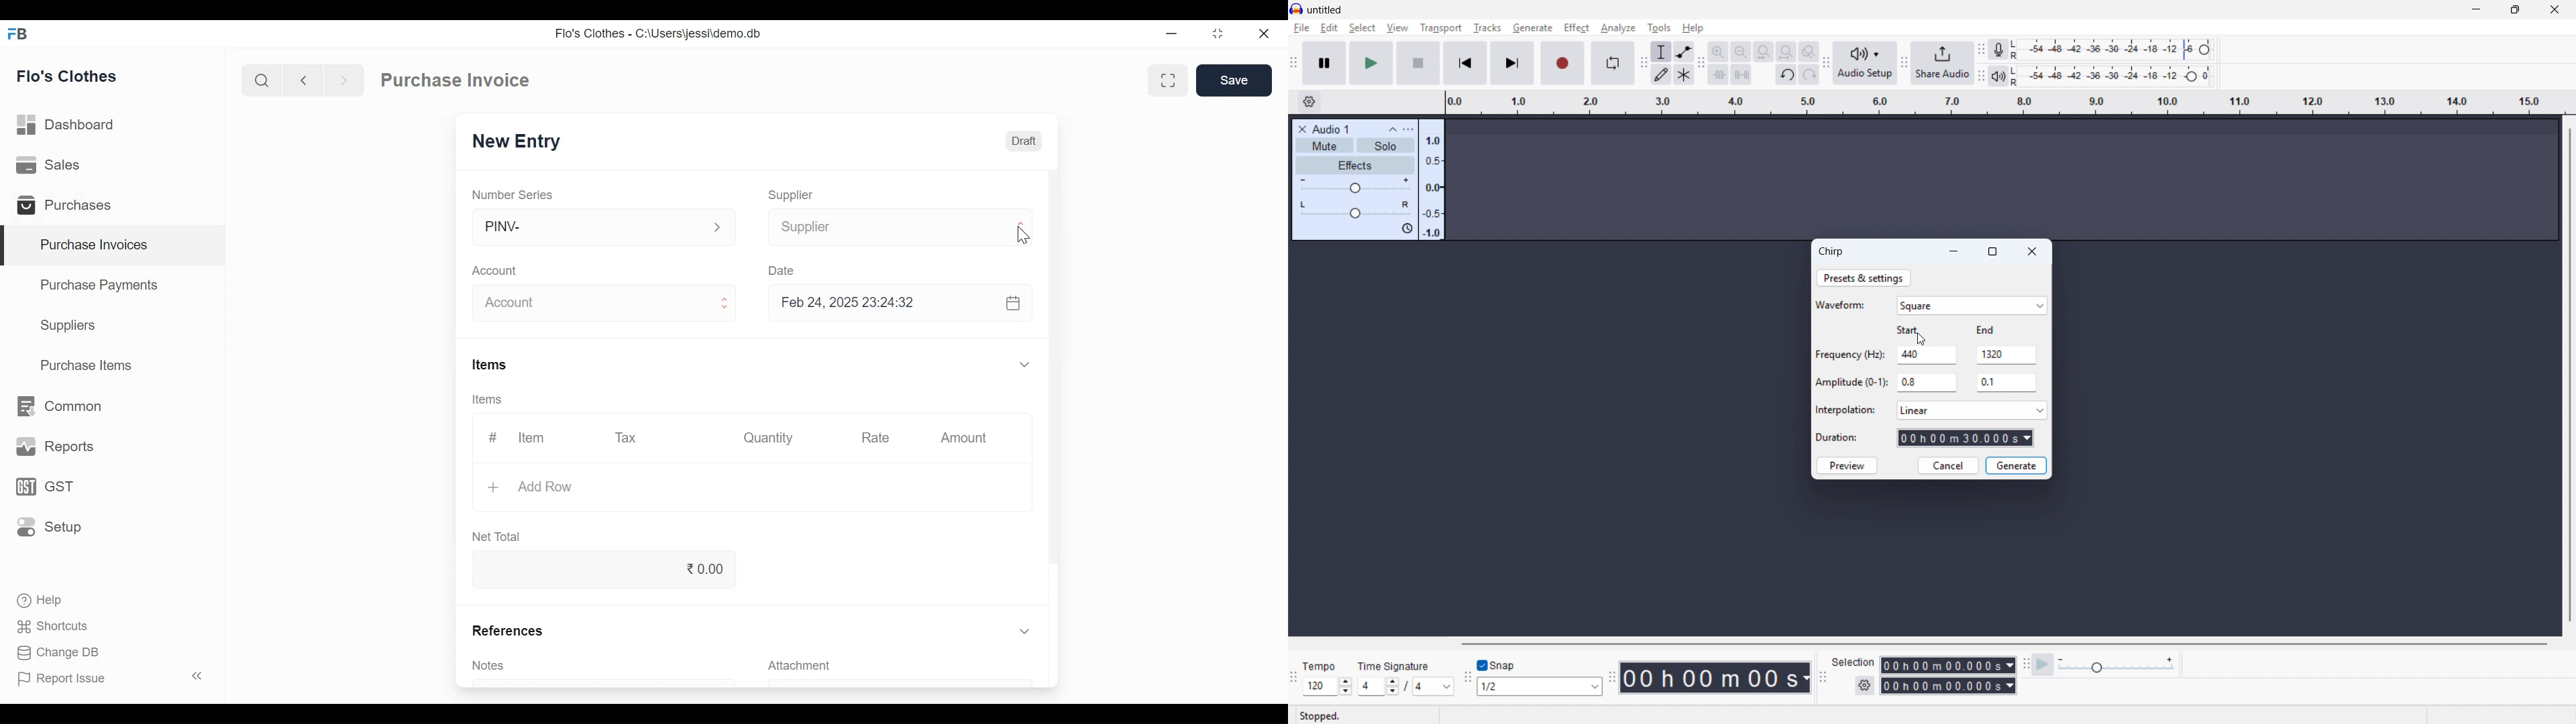  I want to click on help , so click(1694, 27).